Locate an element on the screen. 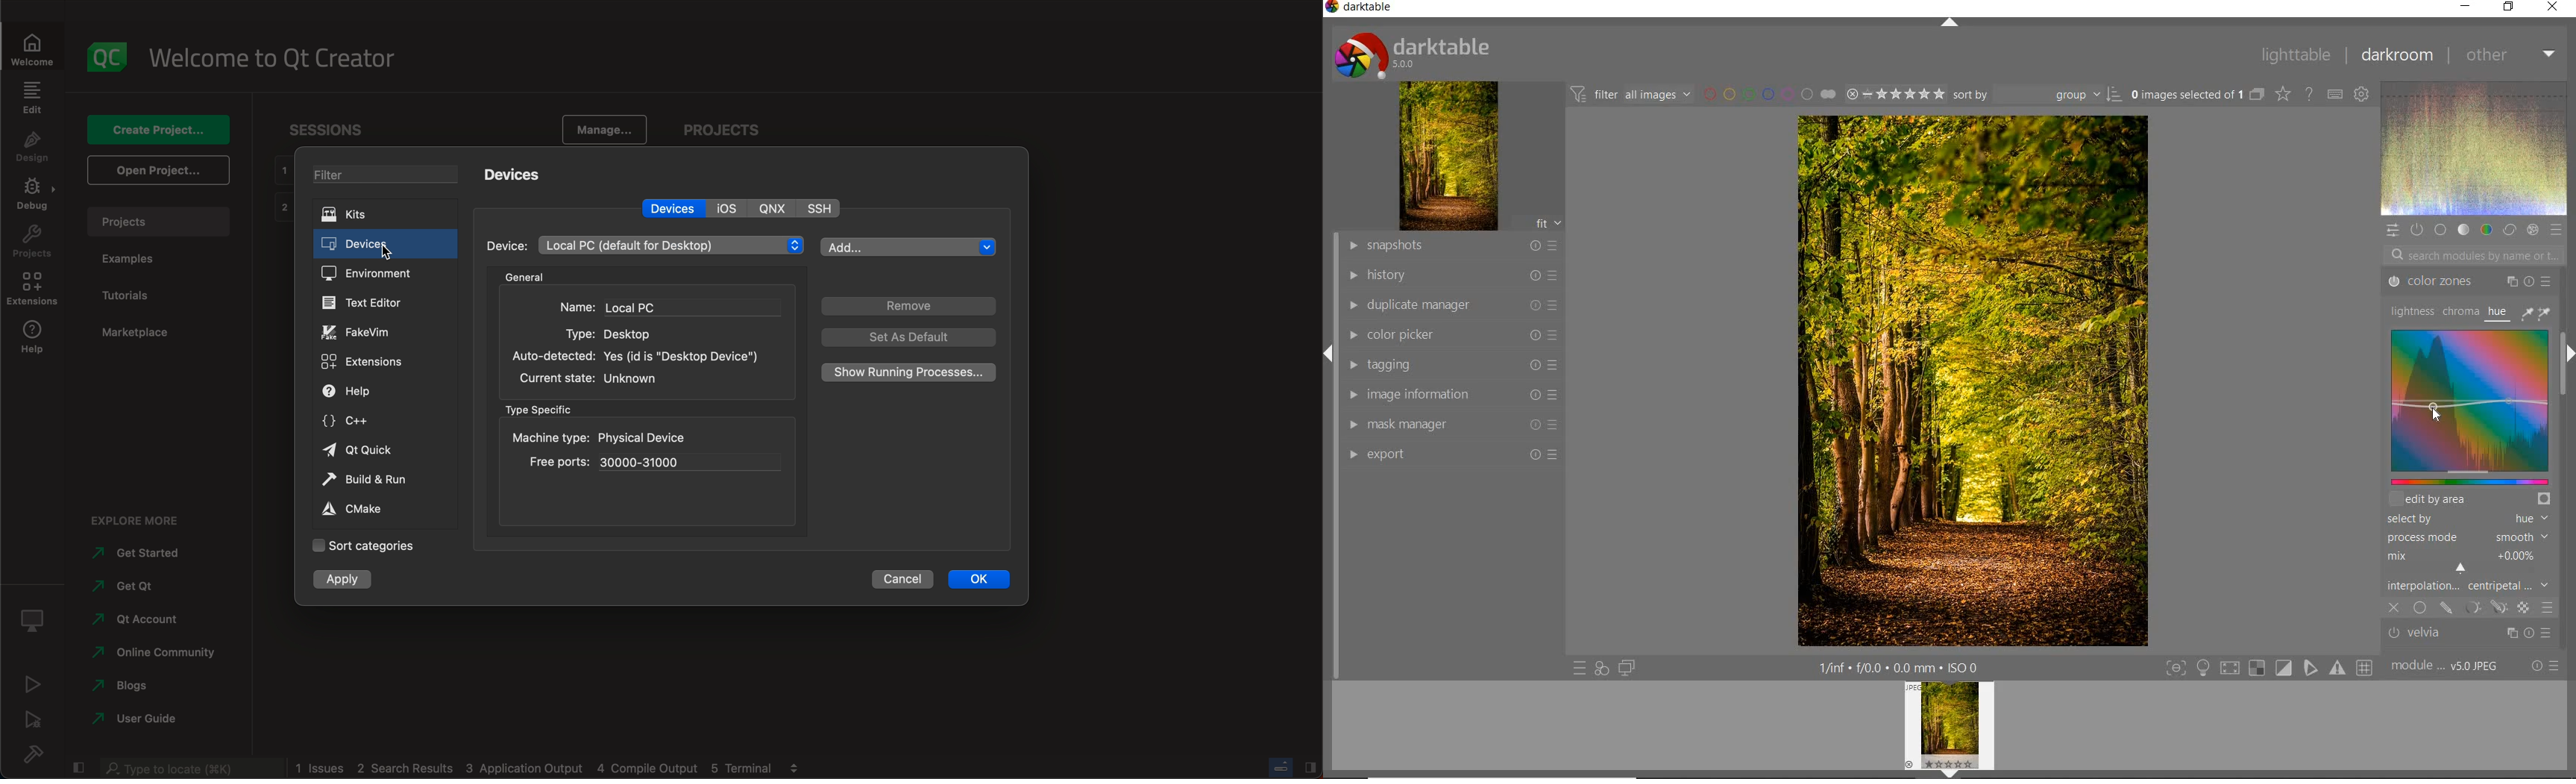  marketplace is located at coordinates (139, 334).